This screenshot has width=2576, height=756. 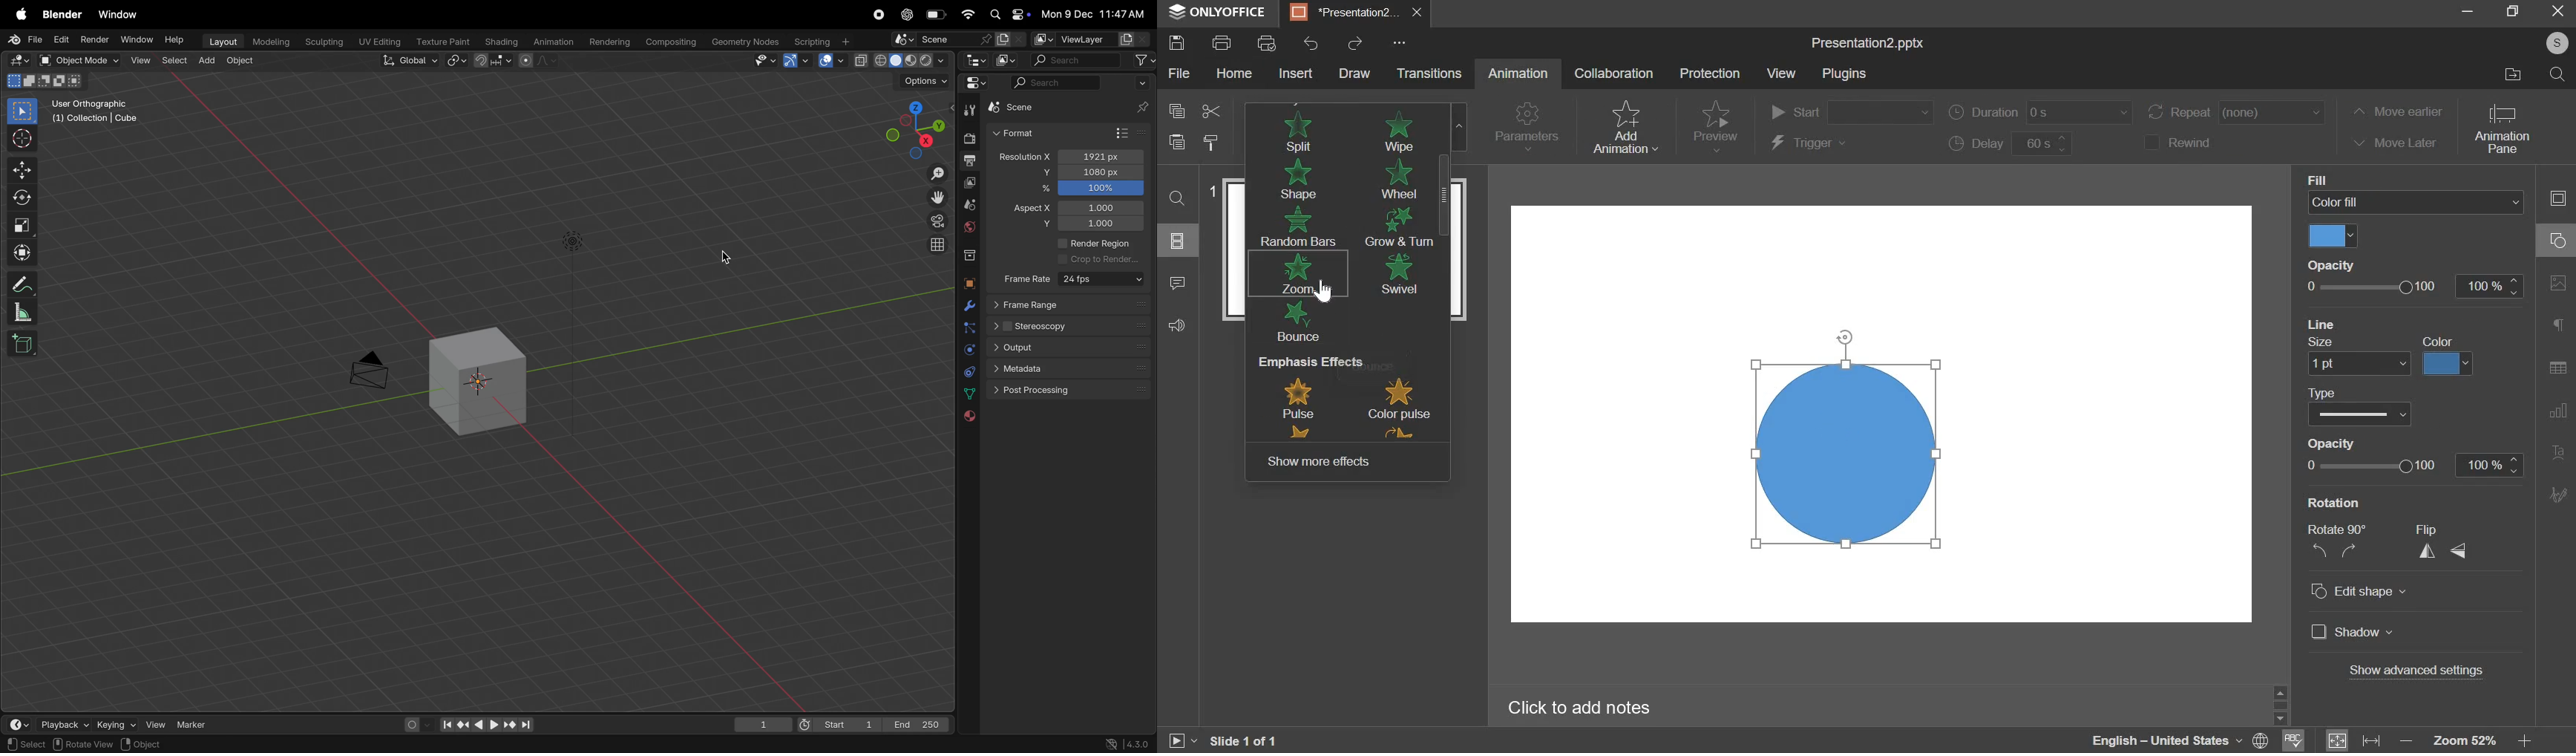 What do you see at coordinates (1060, 392) in the screenshot?
I see `post processing` at bounding box center [1060, 392].